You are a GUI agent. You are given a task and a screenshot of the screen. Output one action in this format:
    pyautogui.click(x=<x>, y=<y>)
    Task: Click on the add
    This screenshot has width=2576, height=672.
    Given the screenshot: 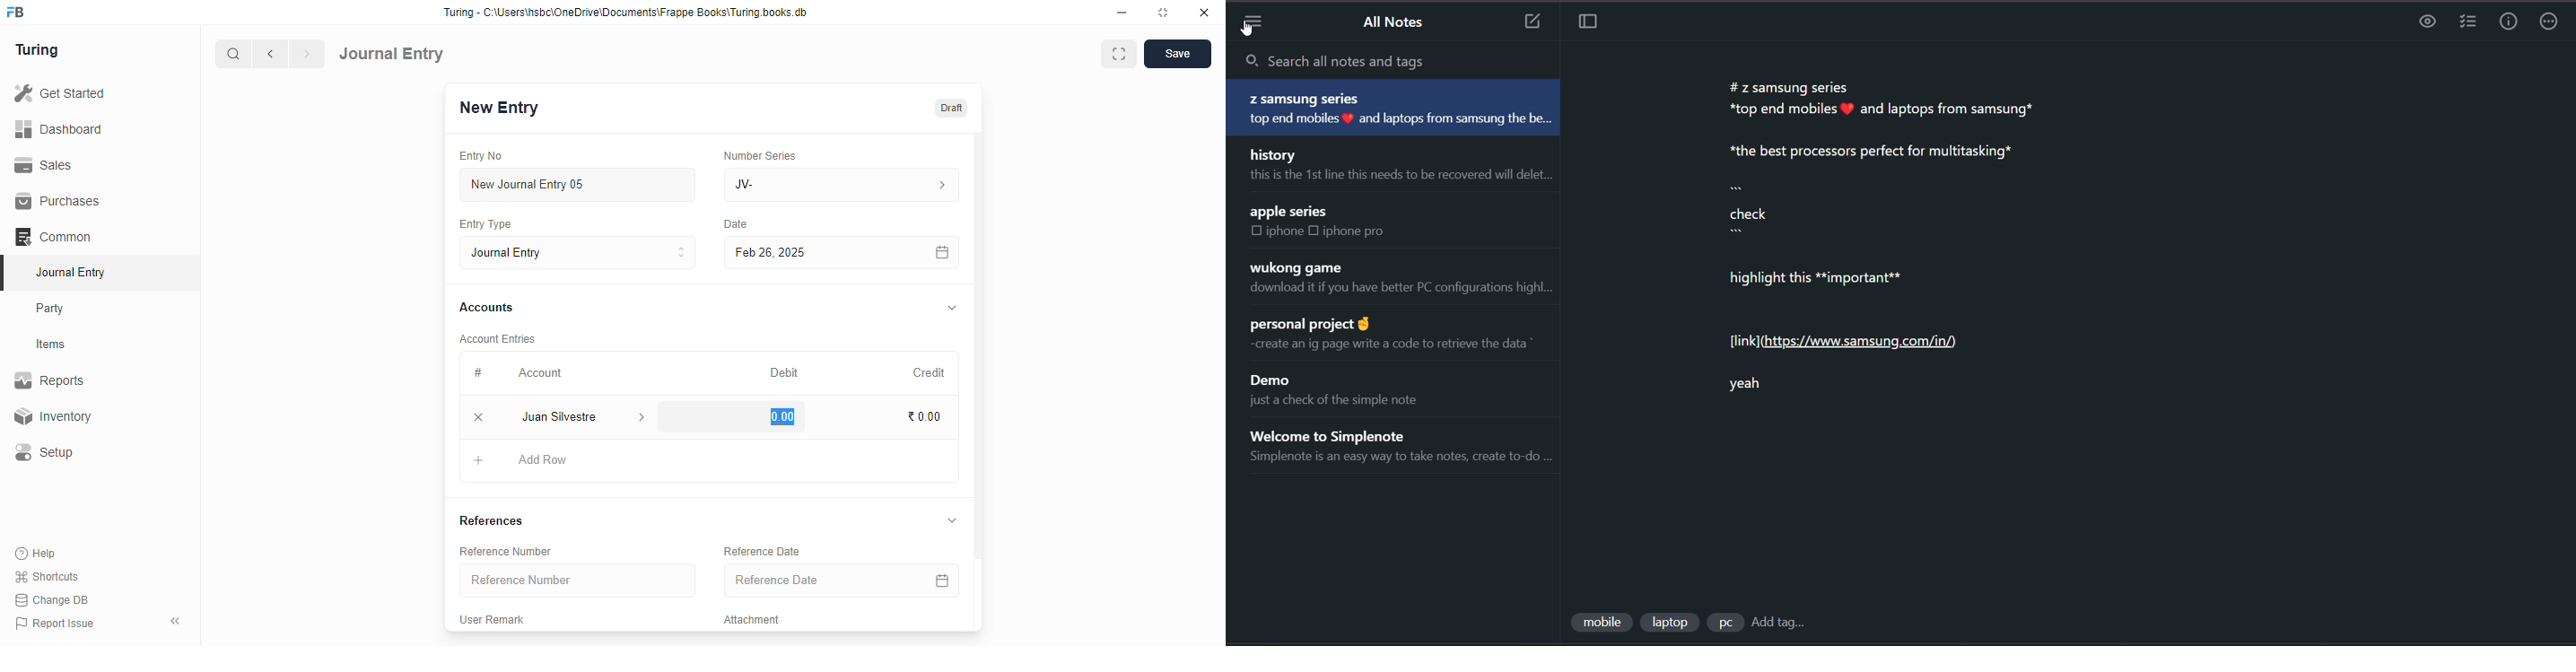 What is the action you would take?
    pyautogui.click(x=479, y=463)
    